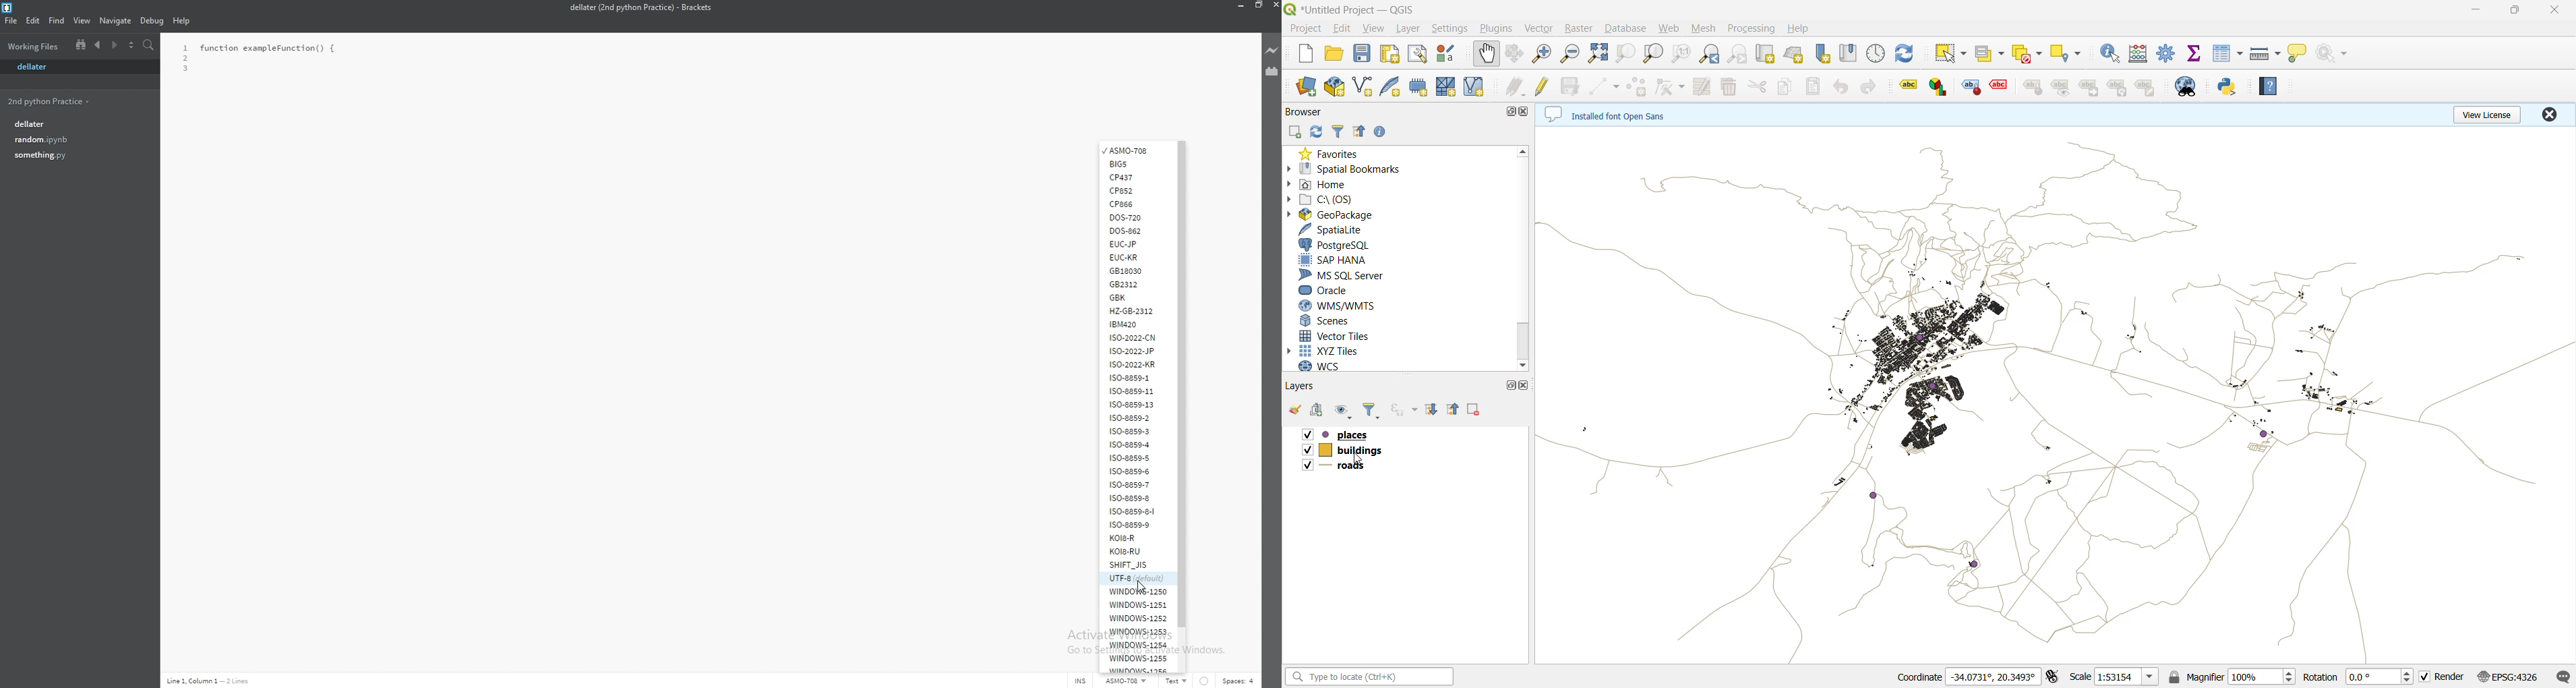 The width and height of the screenshot is (2576, 700). I want to click on web, so click(1671, 30).